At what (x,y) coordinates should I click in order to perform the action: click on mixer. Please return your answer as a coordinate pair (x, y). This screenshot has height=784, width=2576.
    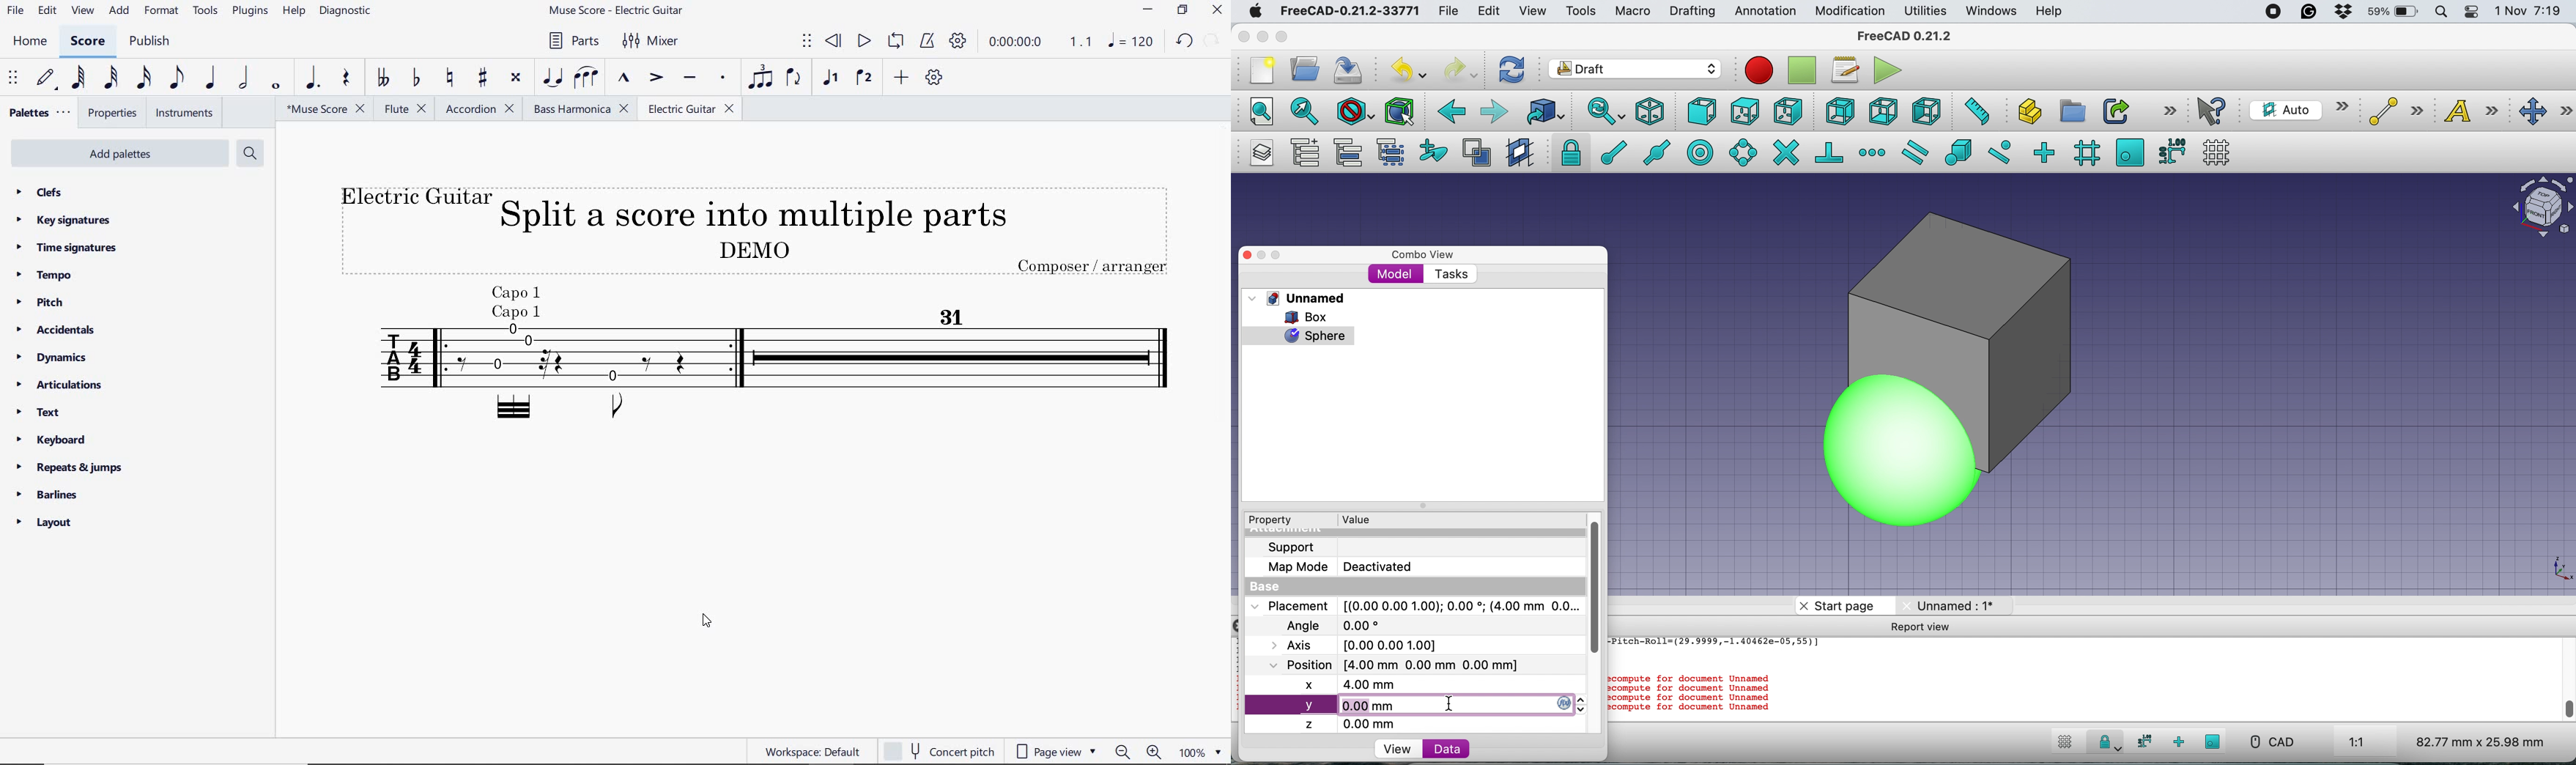
    Looking at the image, I should click on (654, 42).